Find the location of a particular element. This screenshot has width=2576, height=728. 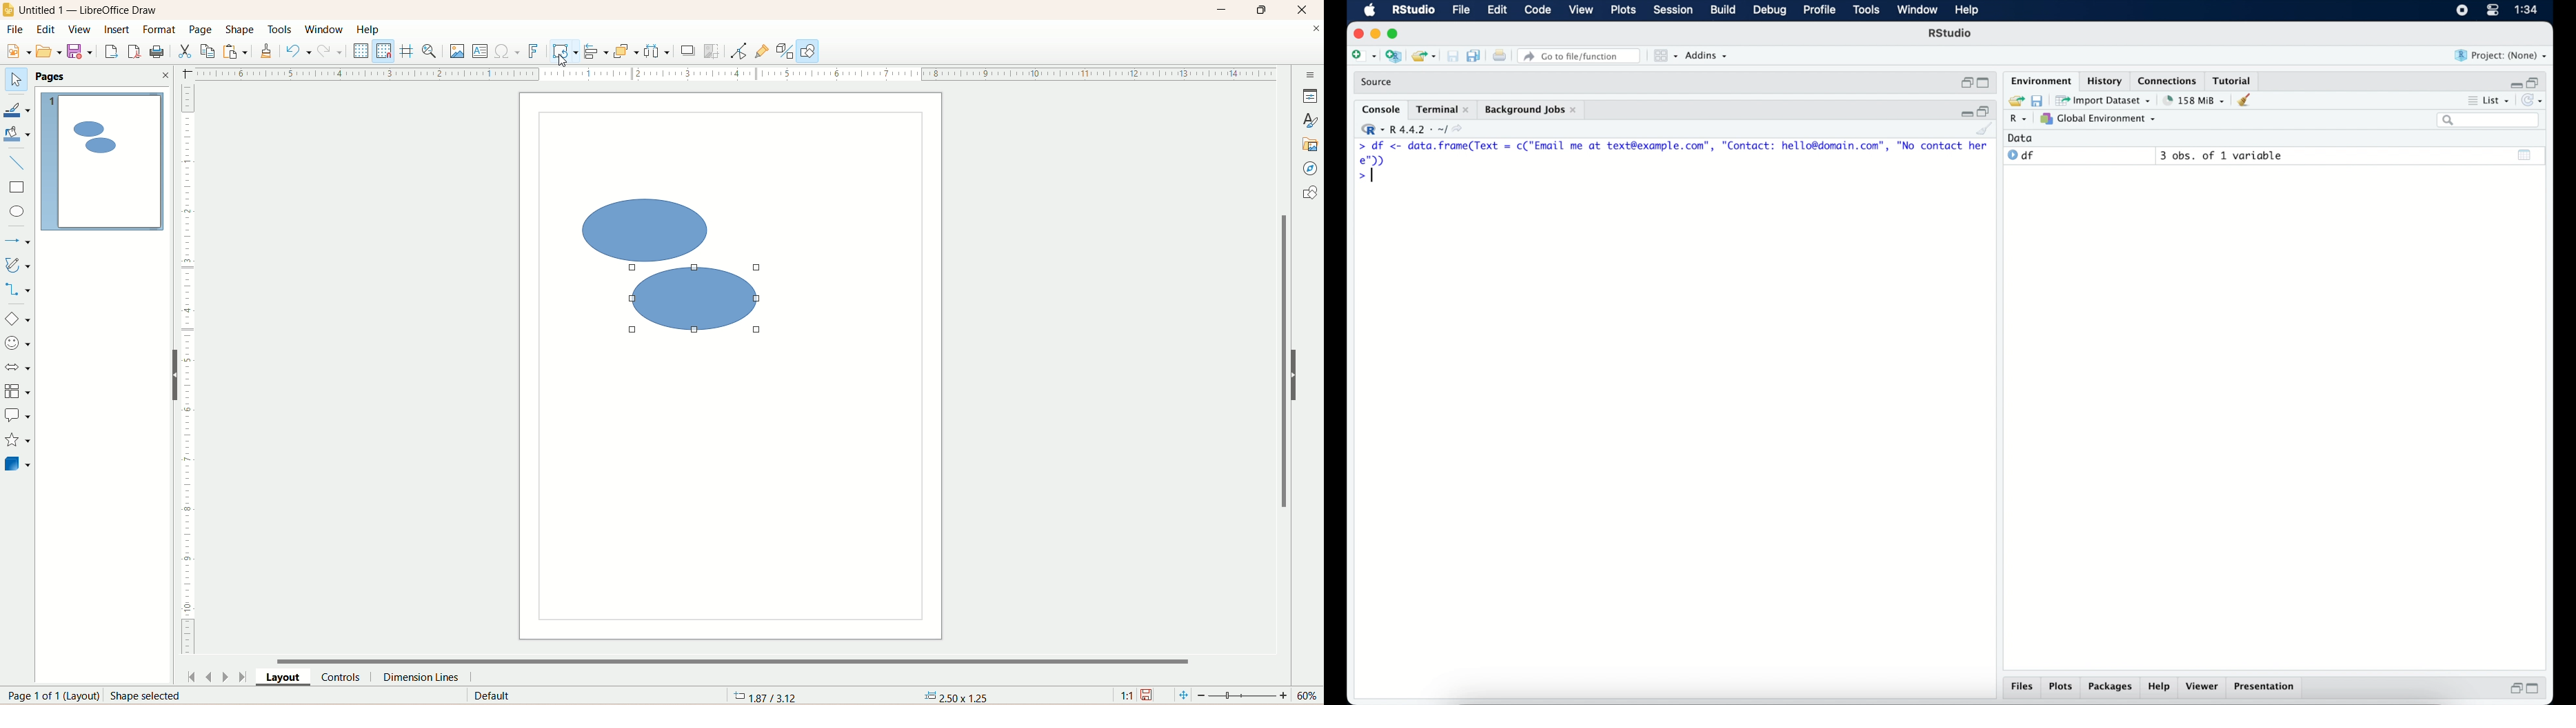

158 MB is located at coordinates (2196, 100).